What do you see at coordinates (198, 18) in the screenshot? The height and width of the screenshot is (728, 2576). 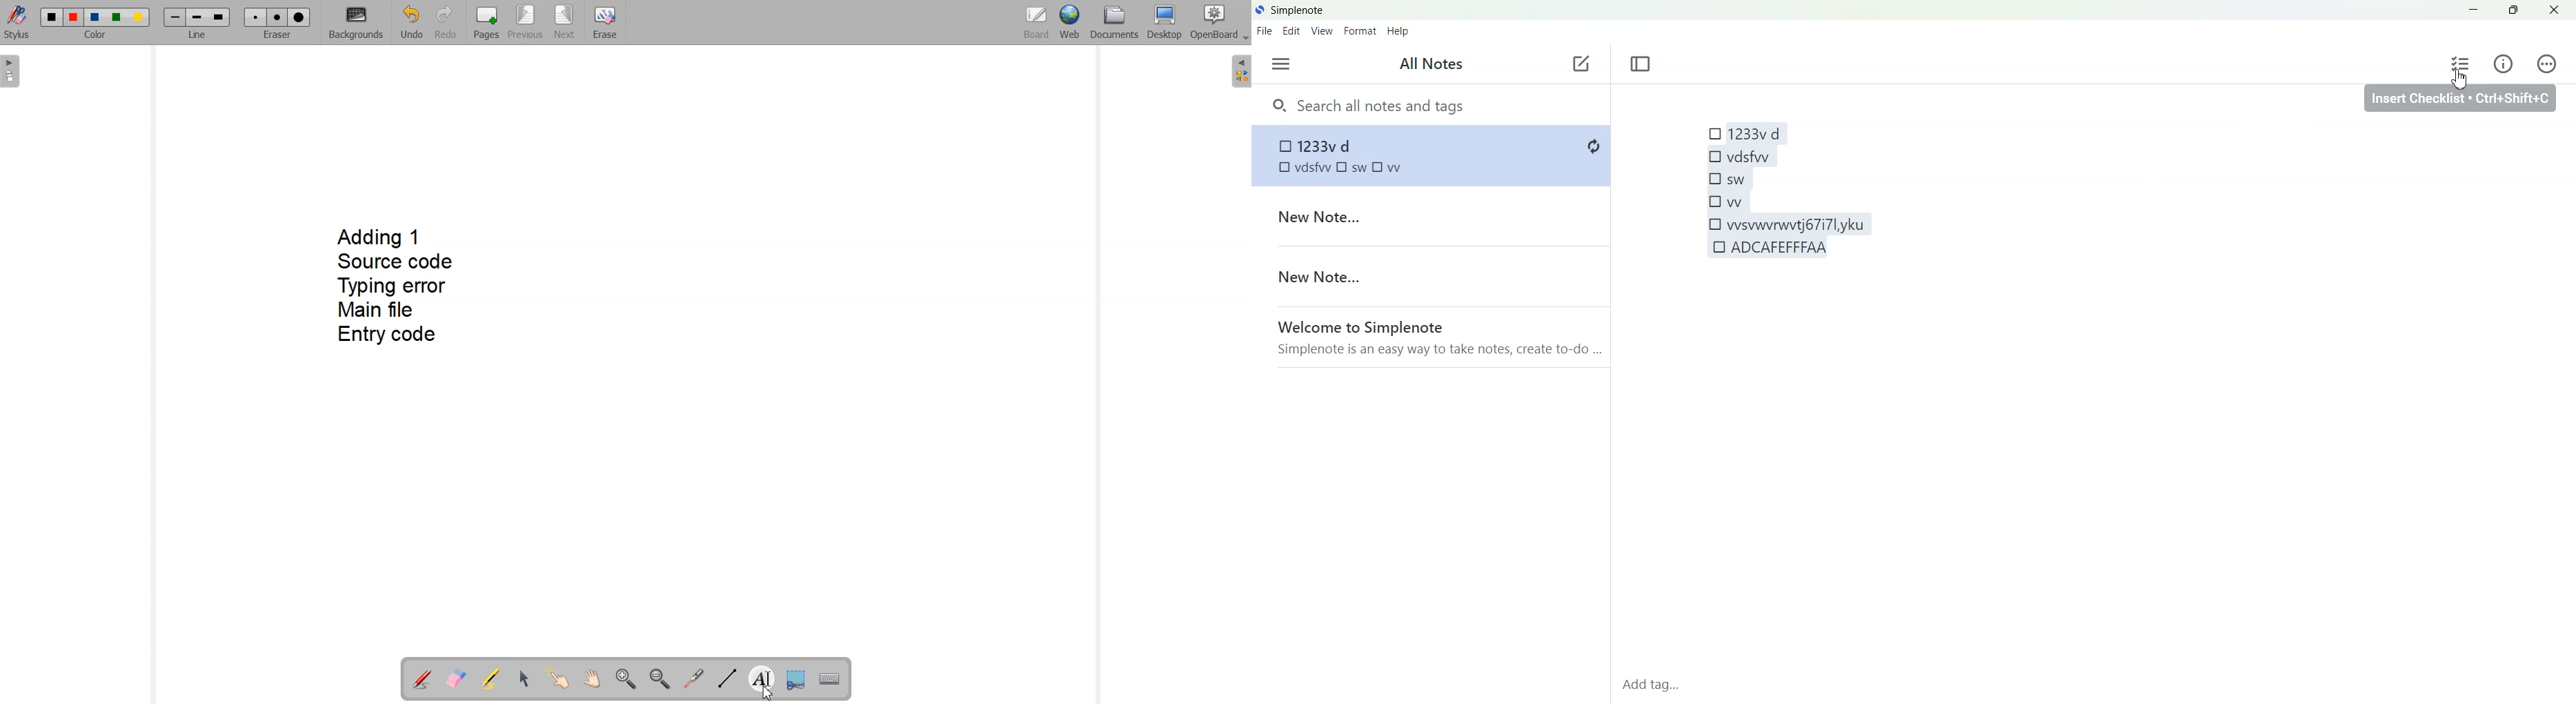 I see `Medium line` at bounding box center [198, 18].